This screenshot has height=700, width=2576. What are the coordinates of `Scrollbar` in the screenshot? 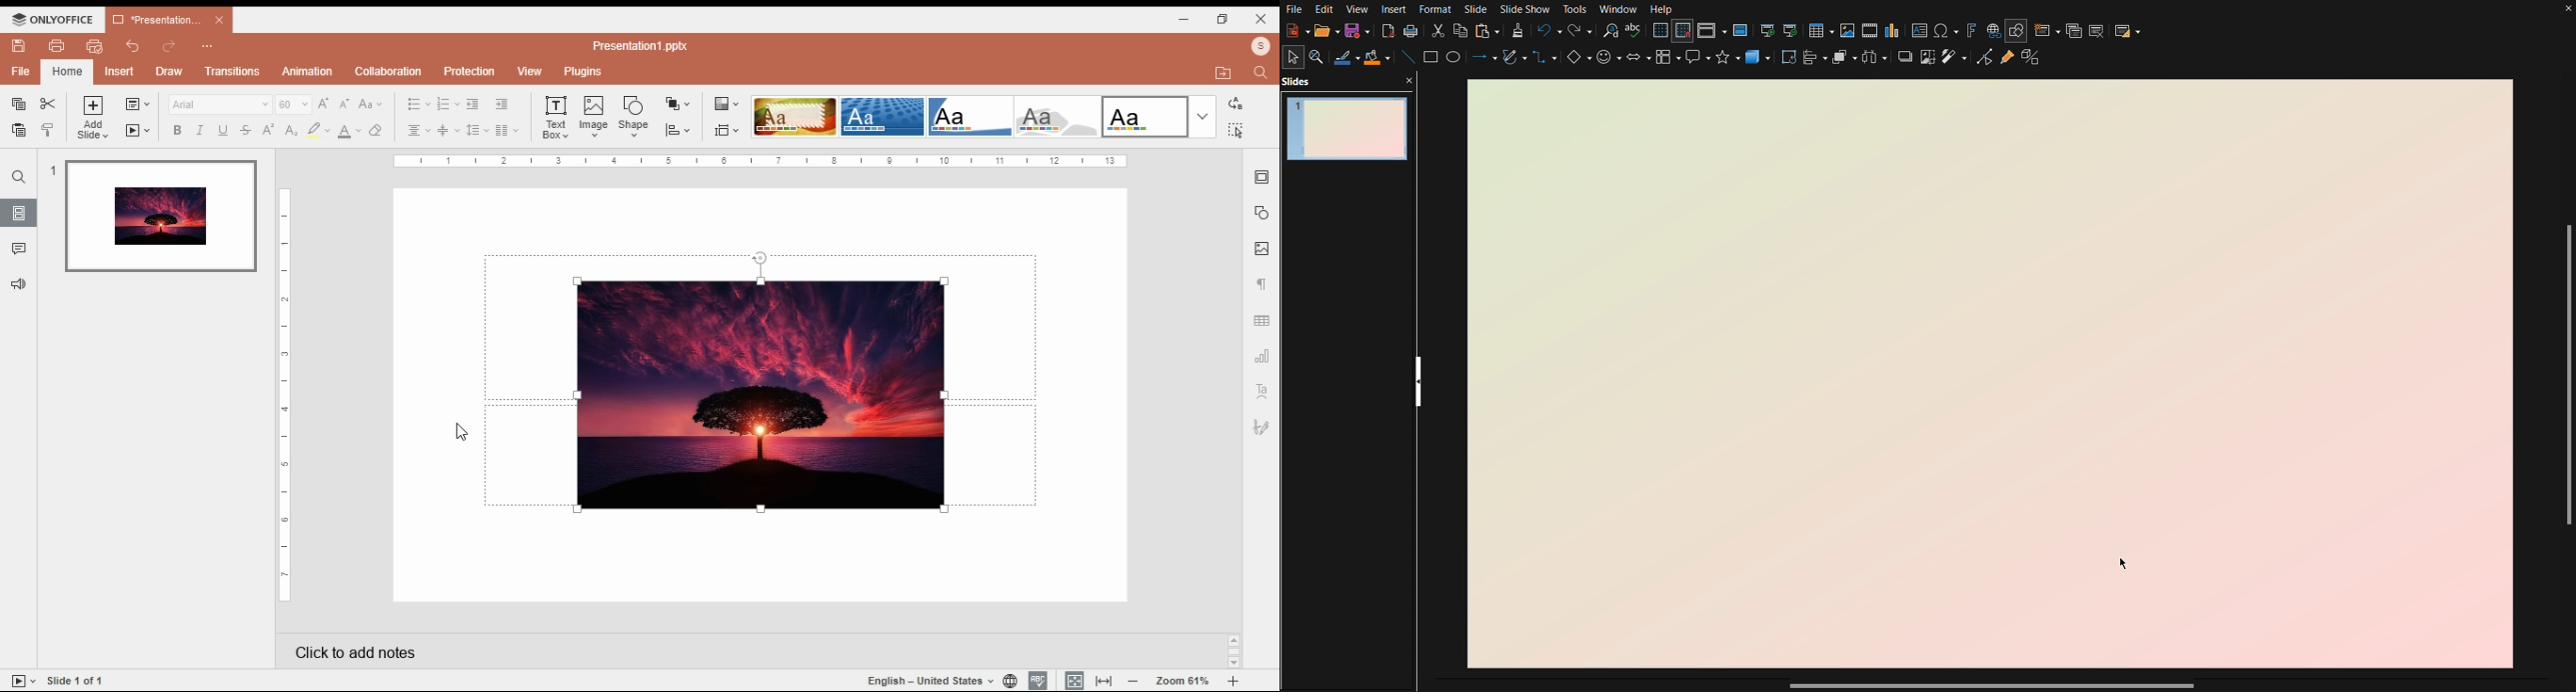 It's located at (2564, 379).